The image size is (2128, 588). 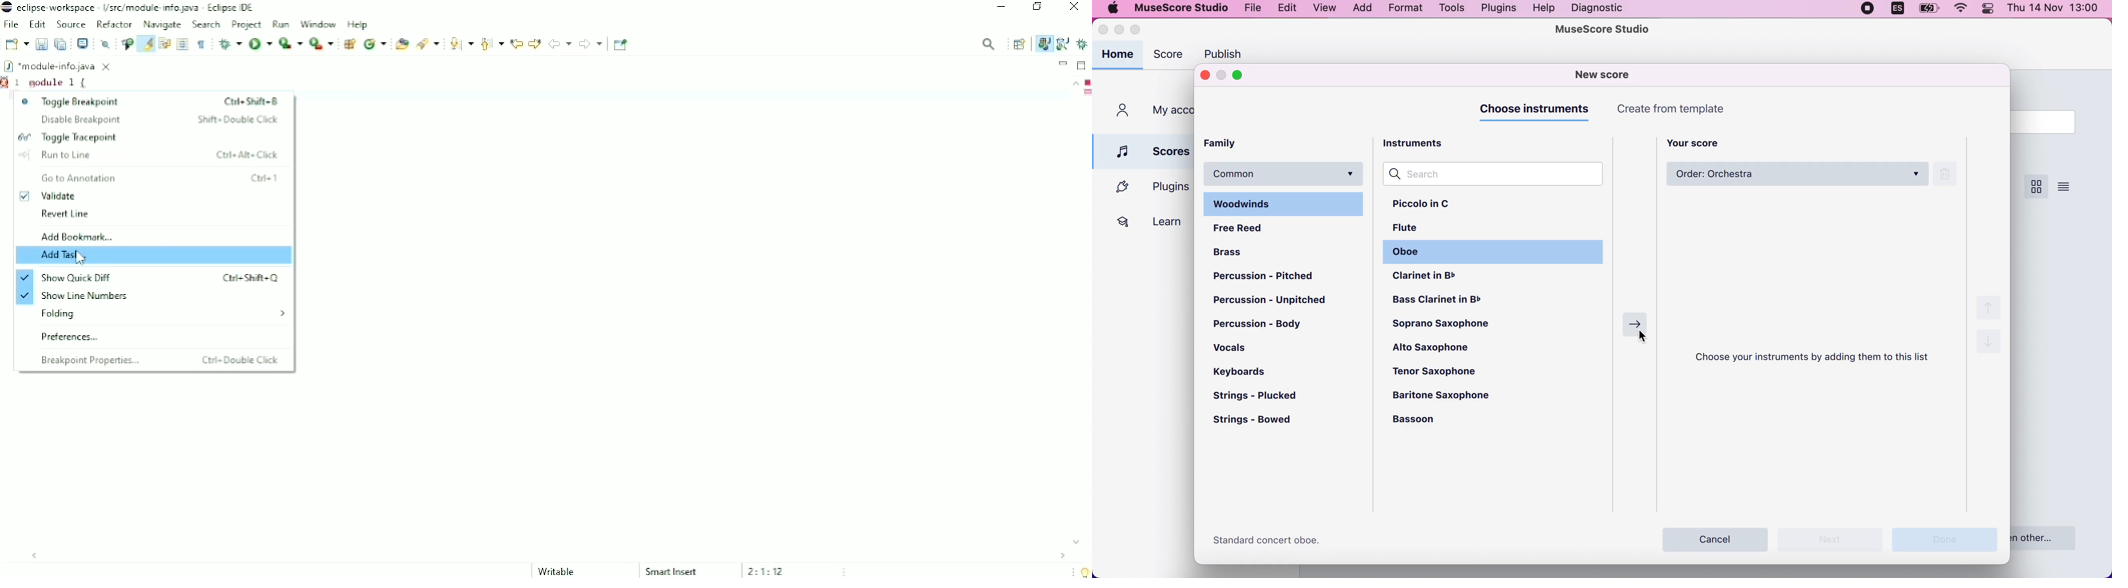 What do you see at coordinates (401, 44) in the screenshot?
I see `Open Type` at bounding box center [401, 44].